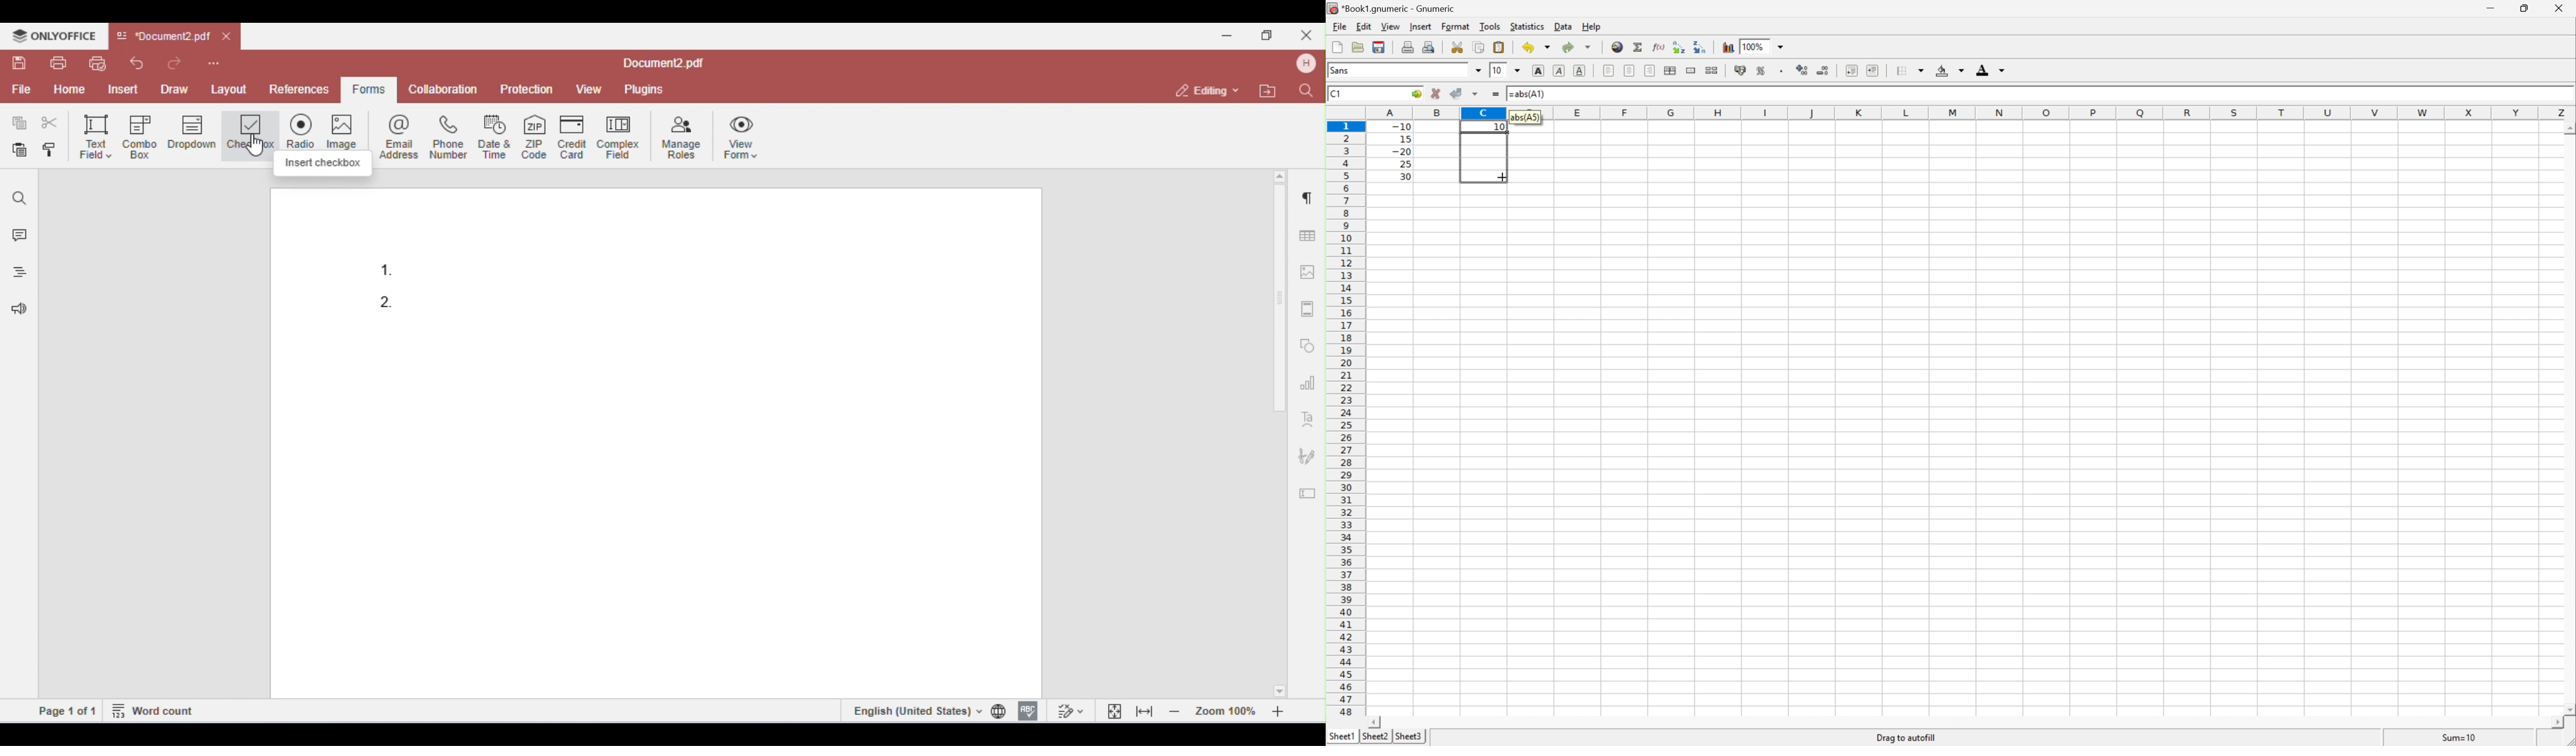  Describe the element at coordinates (1501, 176) in the screenshot. I see `Cursor` at that location.